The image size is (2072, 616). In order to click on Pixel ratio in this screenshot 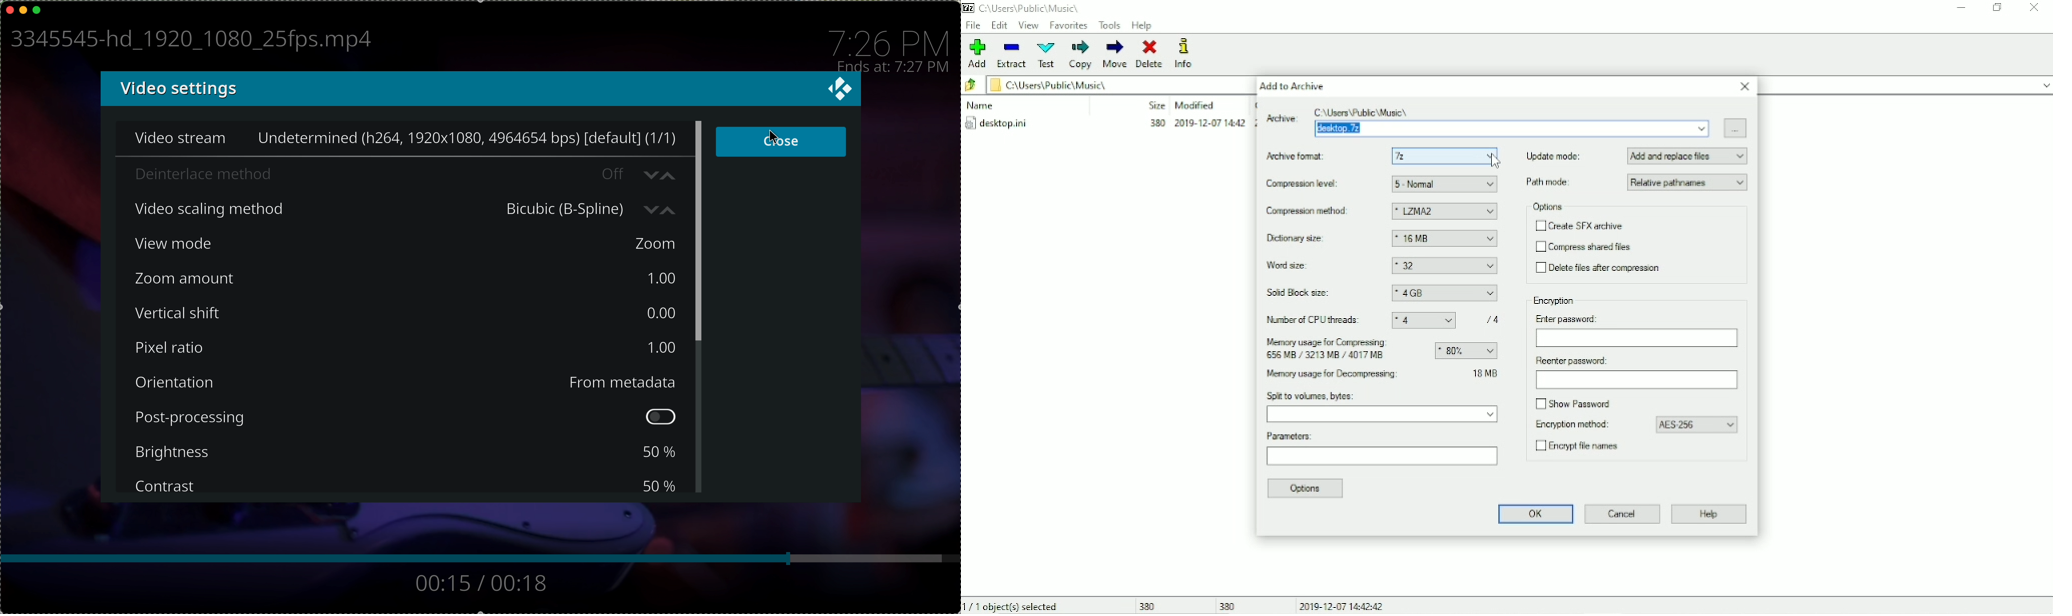, I will do `click(200, 348)`.